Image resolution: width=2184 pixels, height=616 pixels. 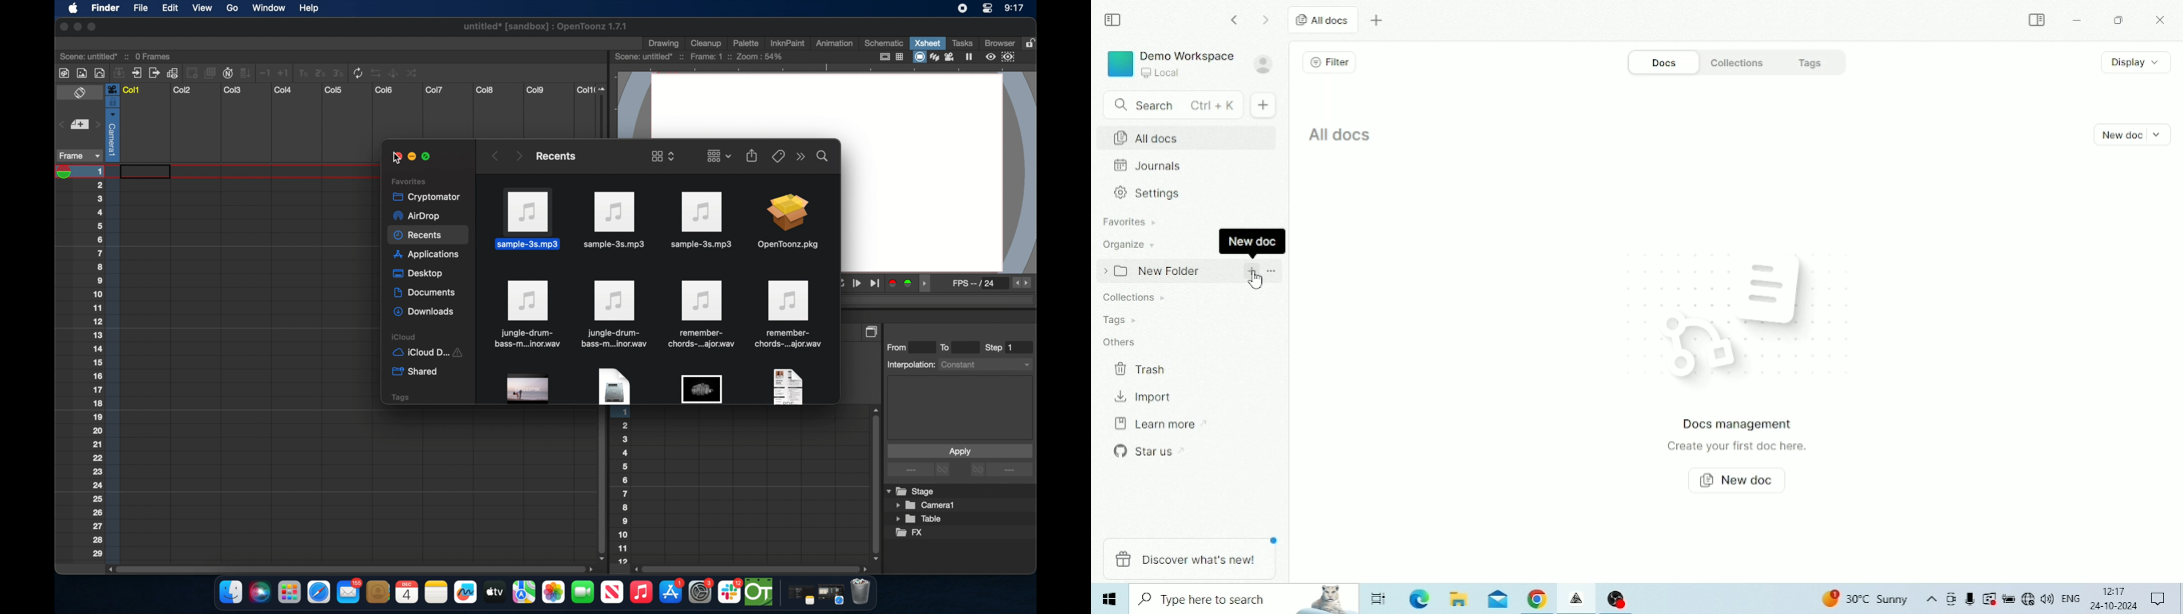 What do you see at coordinates (787, 386) in the screenshot?
I see `obscure icon` at bounding box center [787, 386].